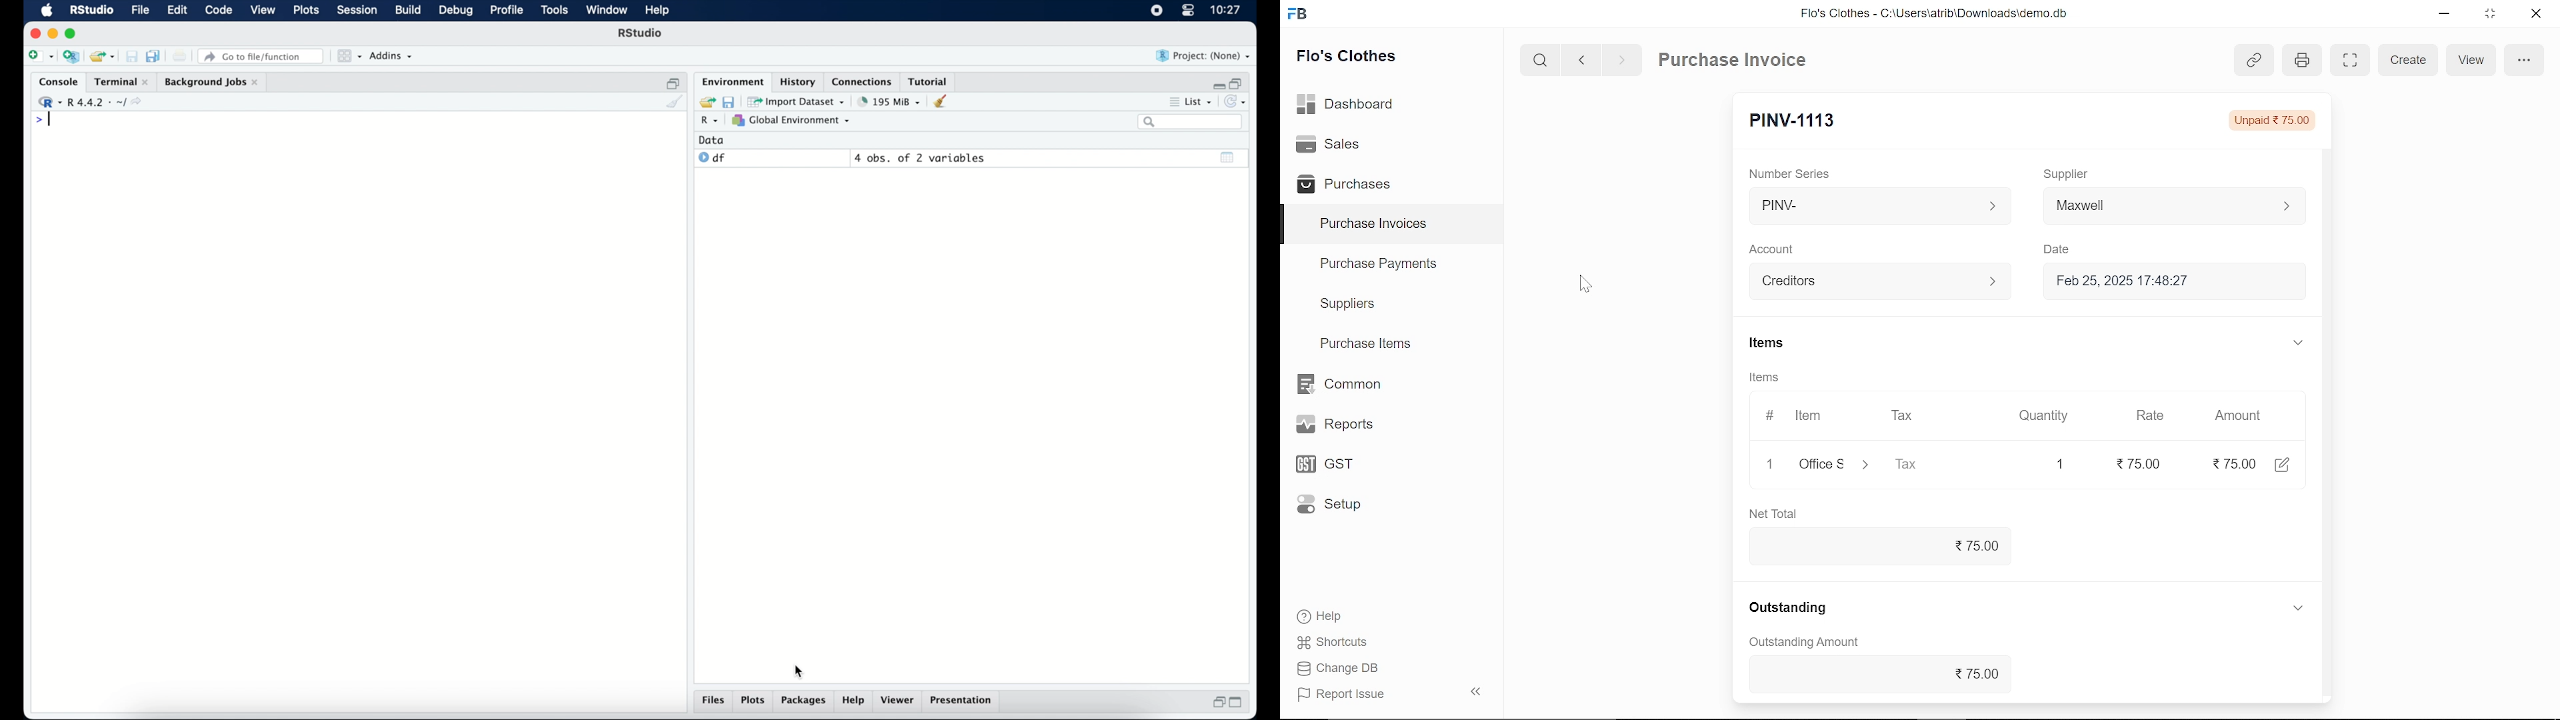  What do you see at coordinates (1796, 173) in the screenshot?
I see `‘Number Series` at bounding box center [1796, 173].